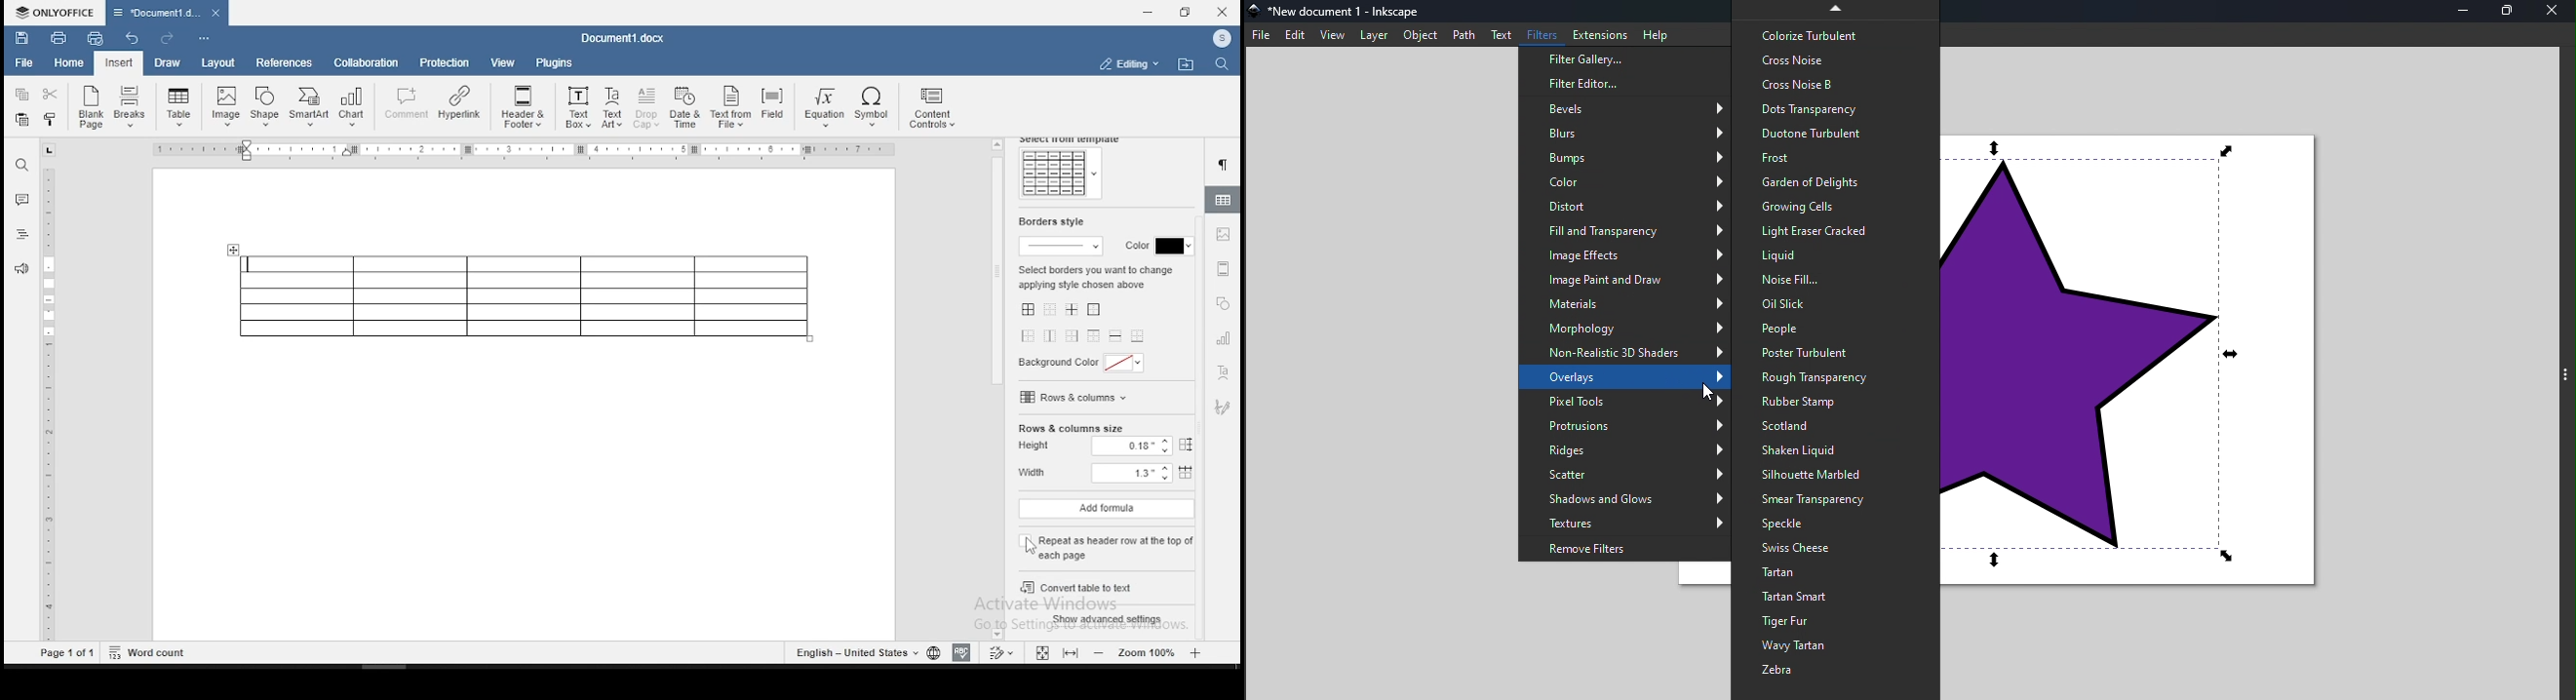  What do you see at coordinates (369, 65) in the screenshot?
I see `collaboration` at bounding box center [369, 65].